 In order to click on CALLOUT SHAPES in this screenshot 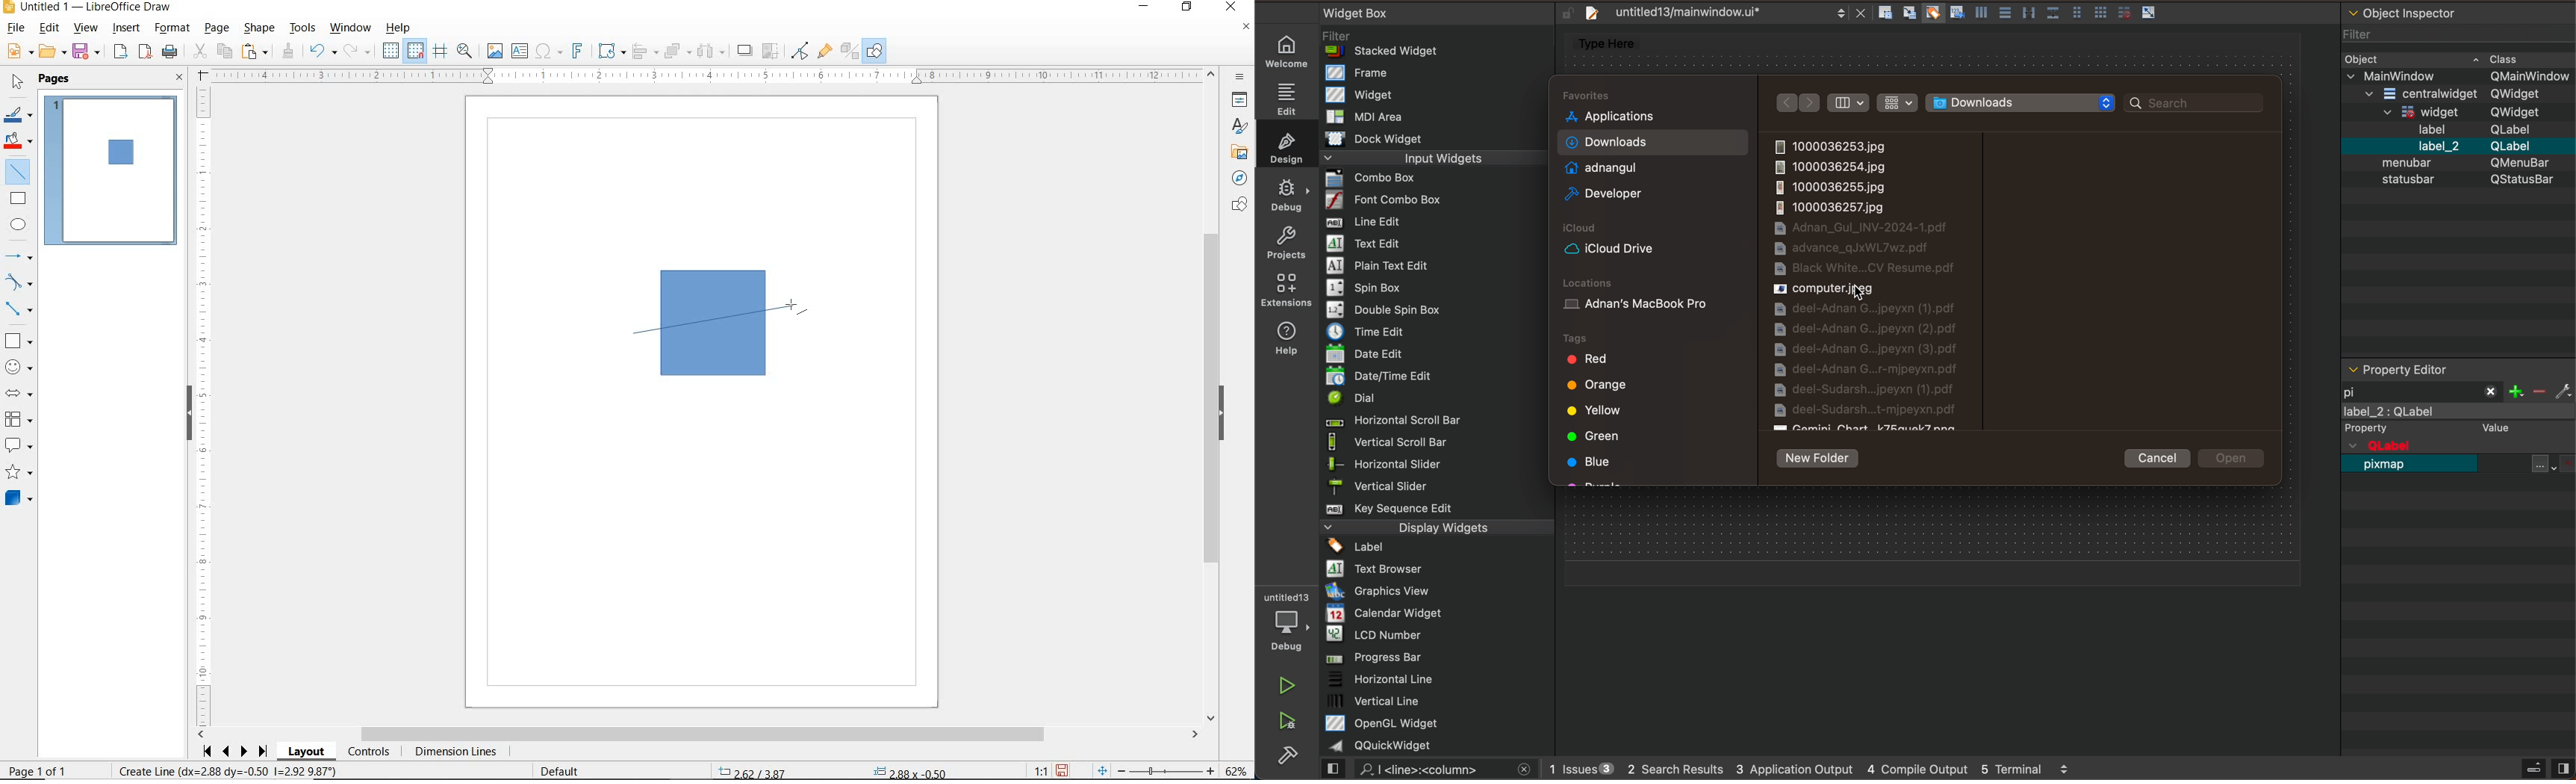, I will do `click(19, 446)`.